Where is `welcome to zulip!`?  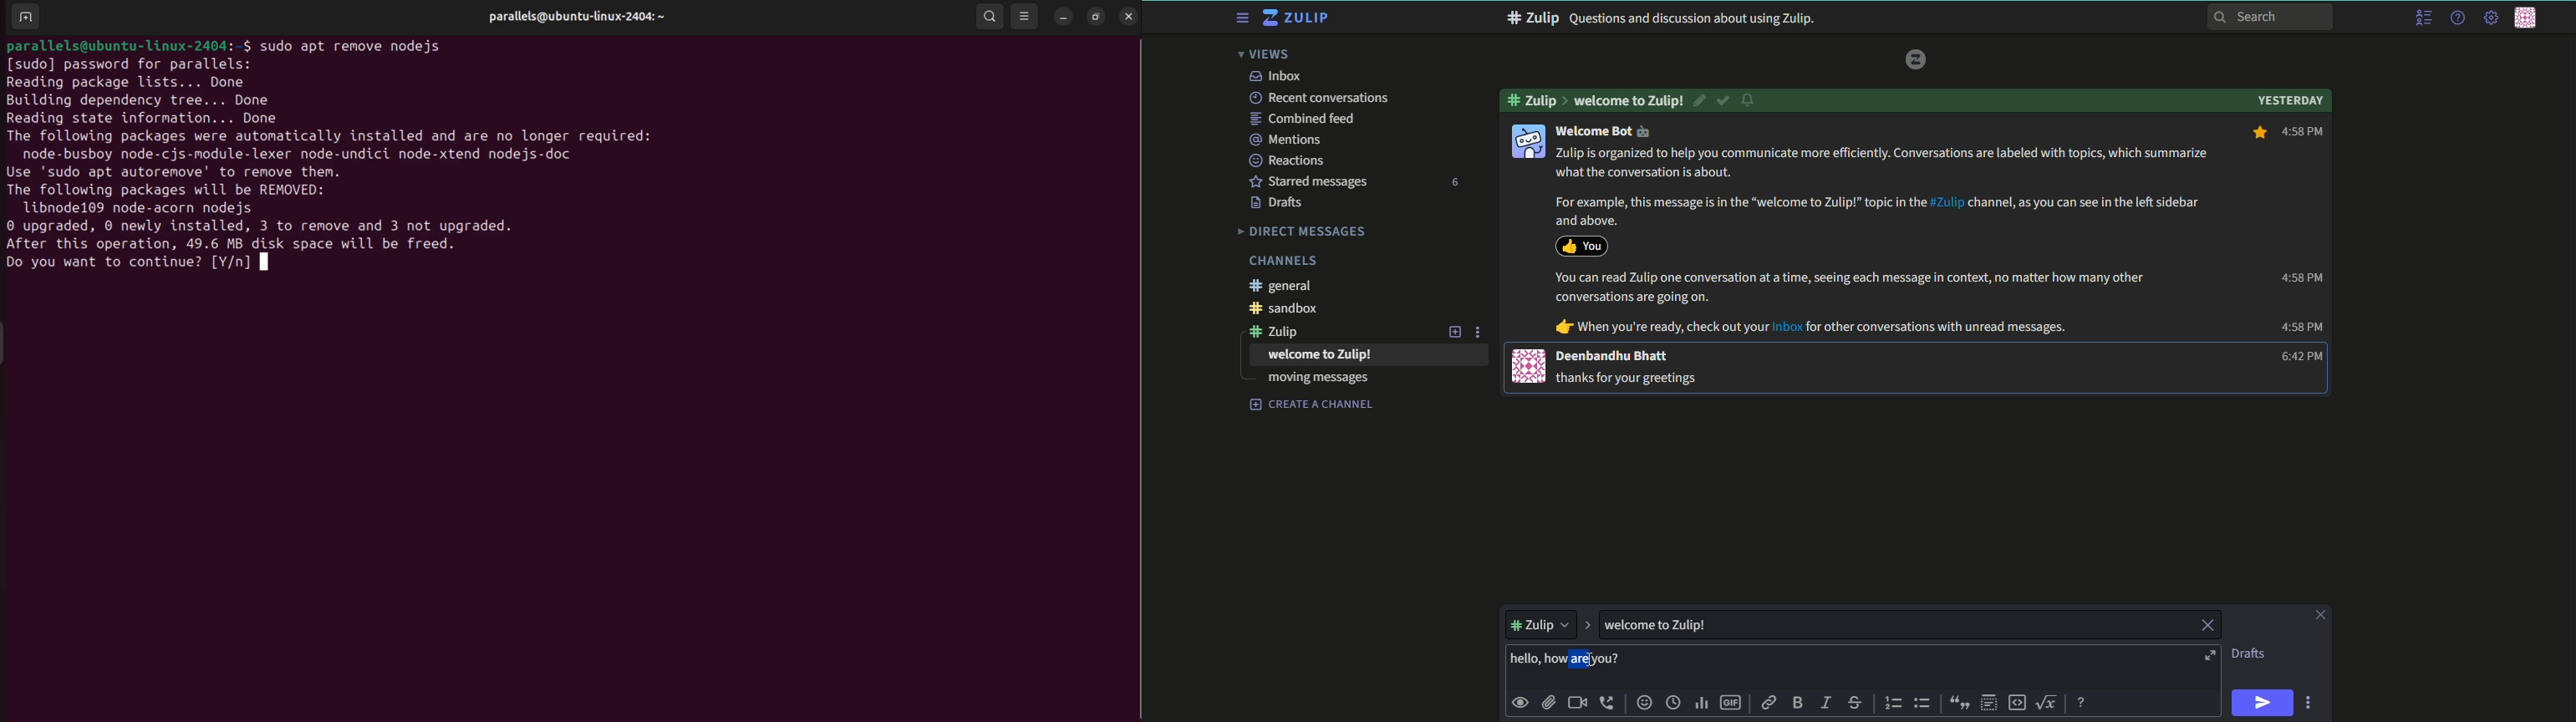 welcome to zulip! is located at coordinates (1321, 355).